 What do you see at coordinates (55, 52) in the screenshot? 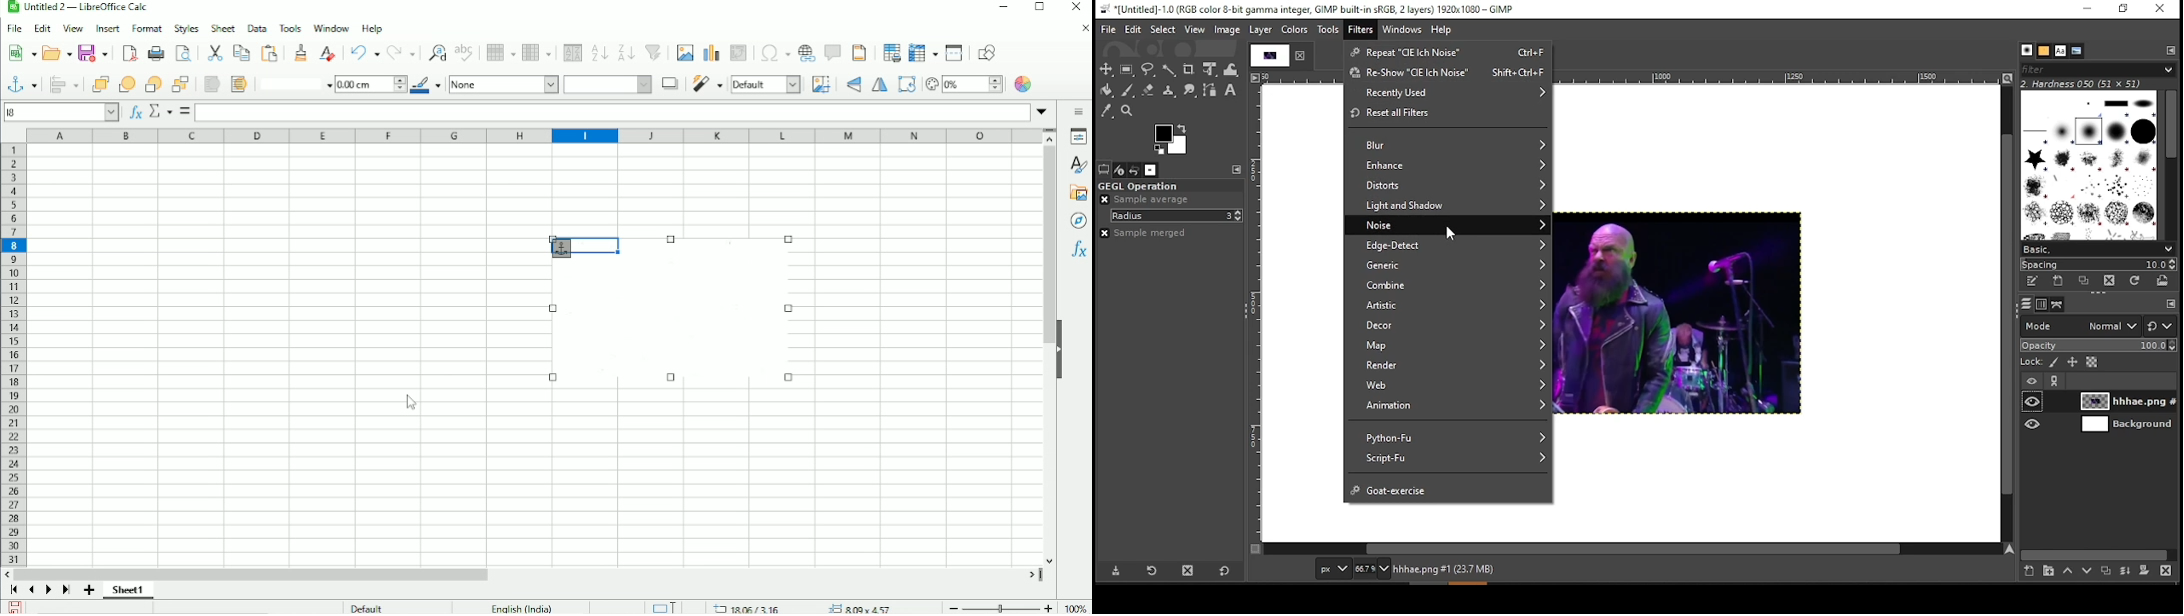
I see `Open` at bounding box center [55, 52].